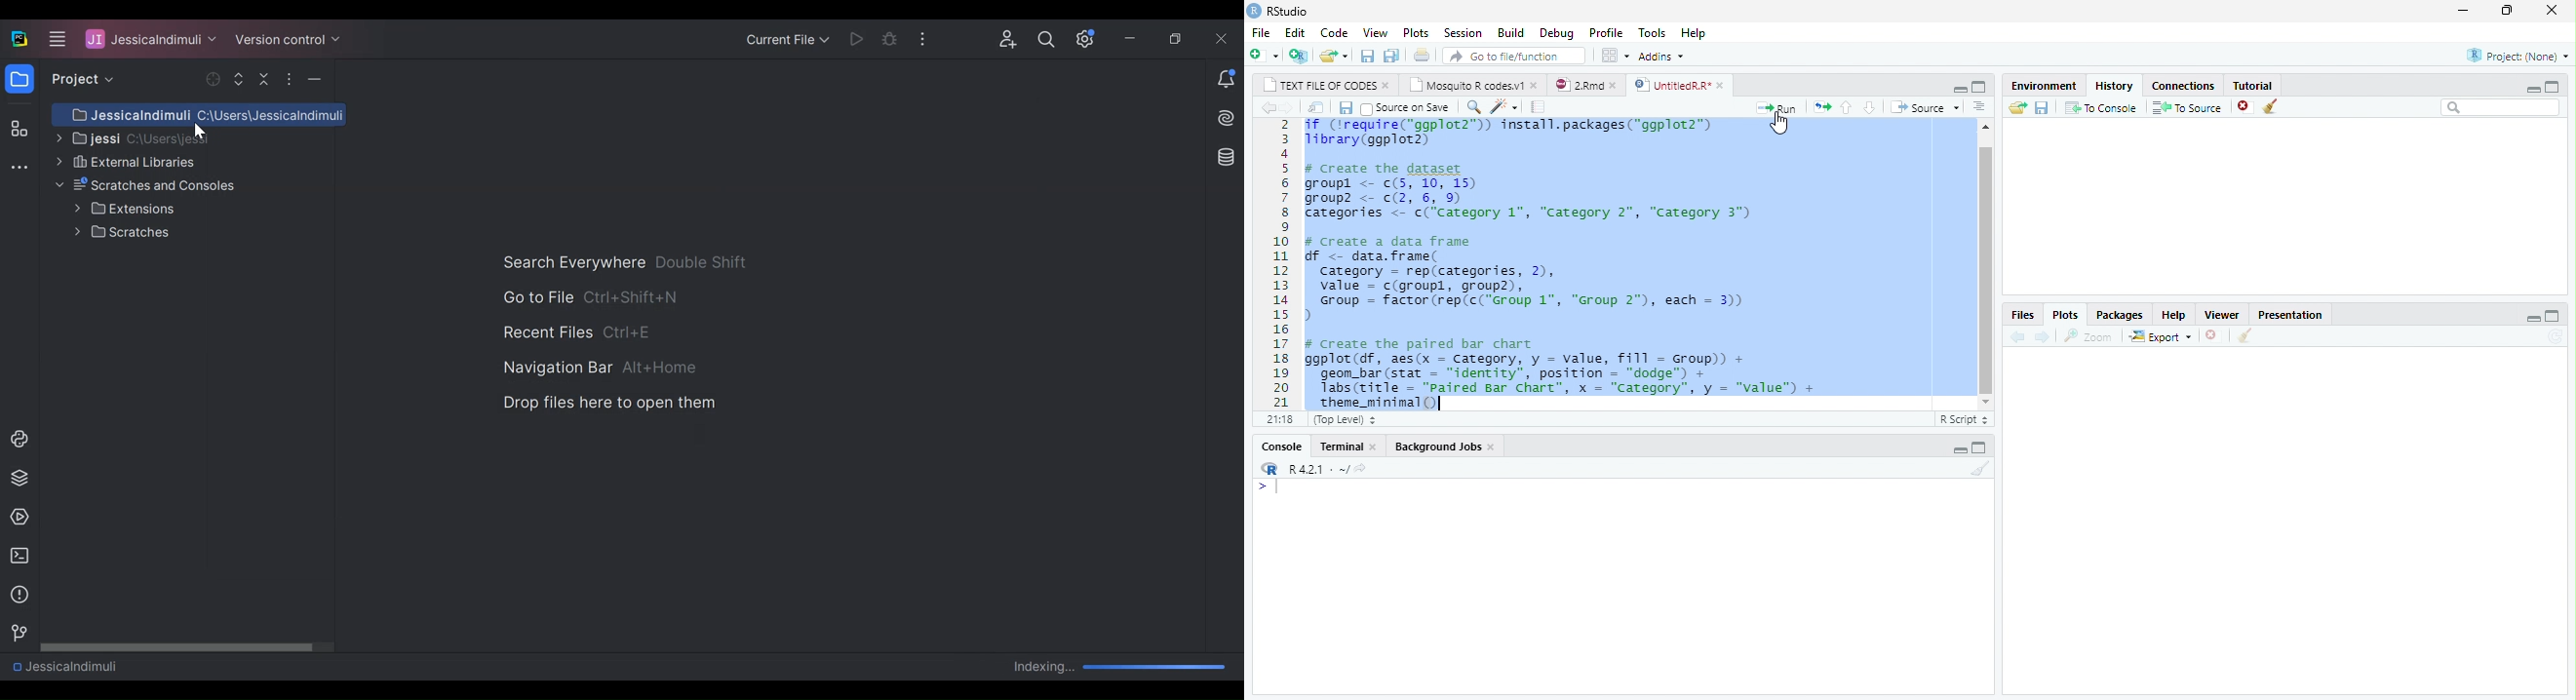 The height and width of the screenshot is (700, 2576). What do you see at coordinates (1780, 123) in the screenshot?
I see `cursor` at bounding box center [1780, 123].